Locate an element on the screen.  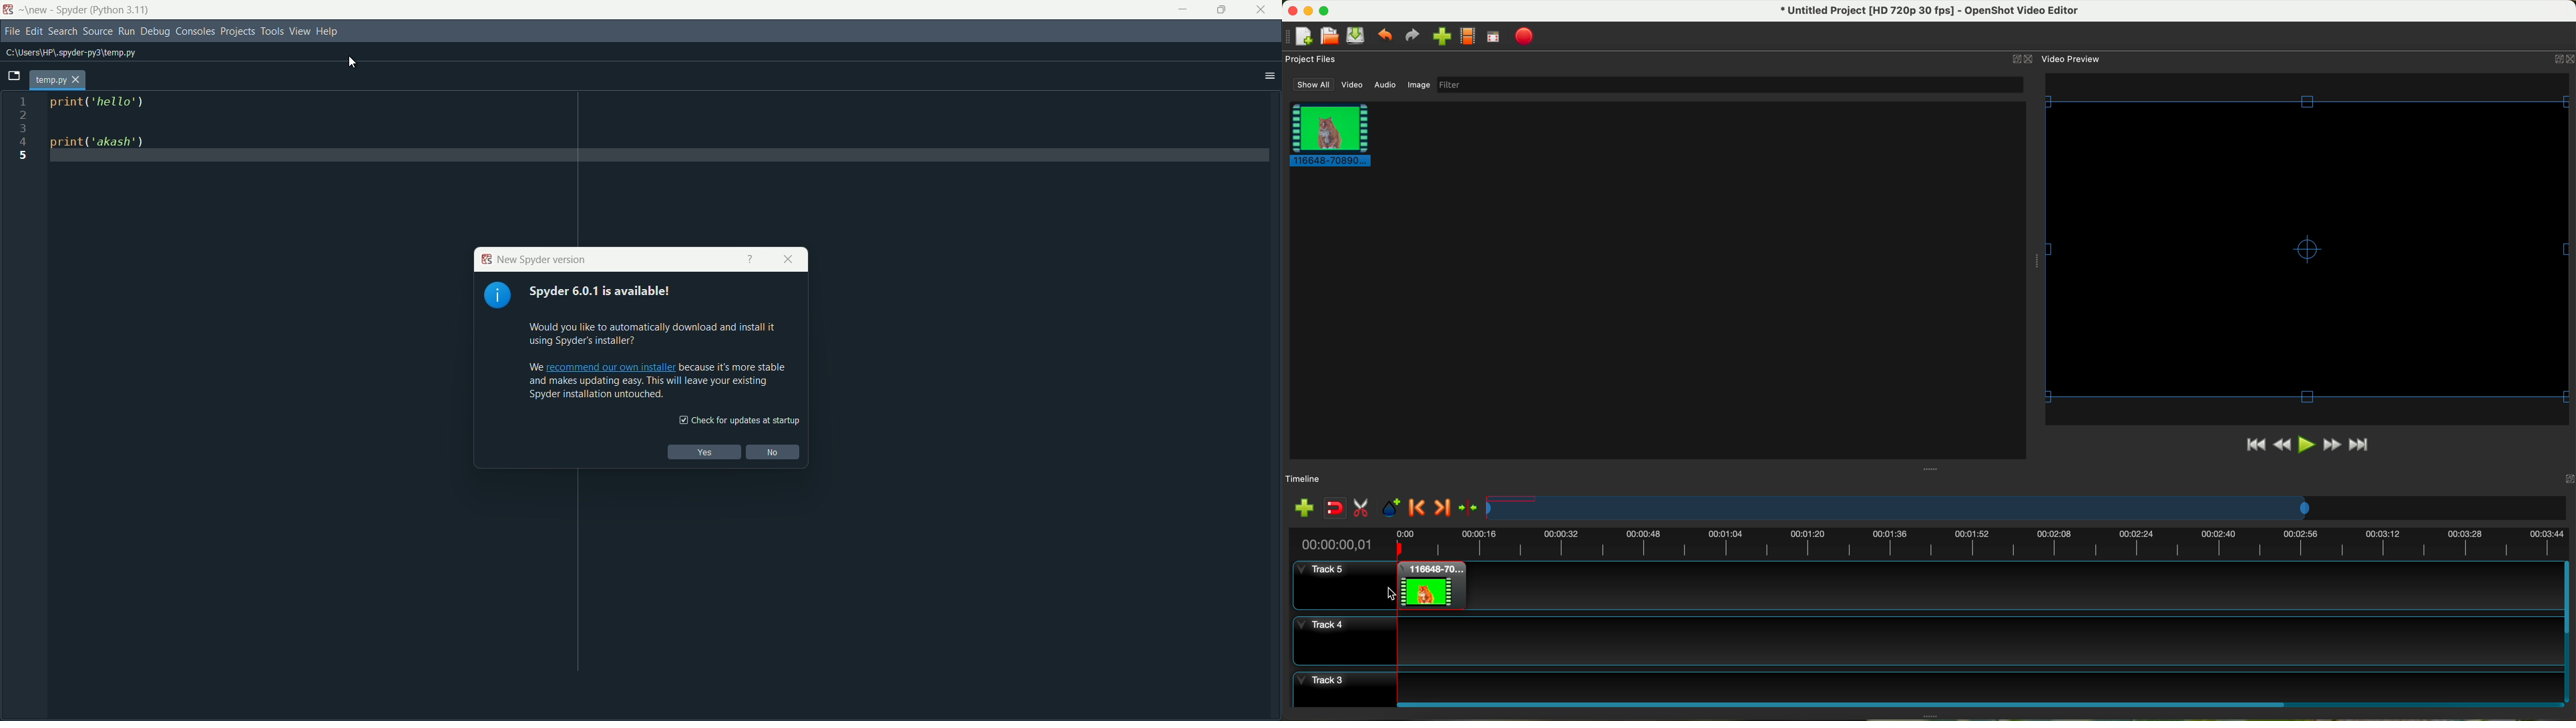
close is located at coordinates (787, 260).